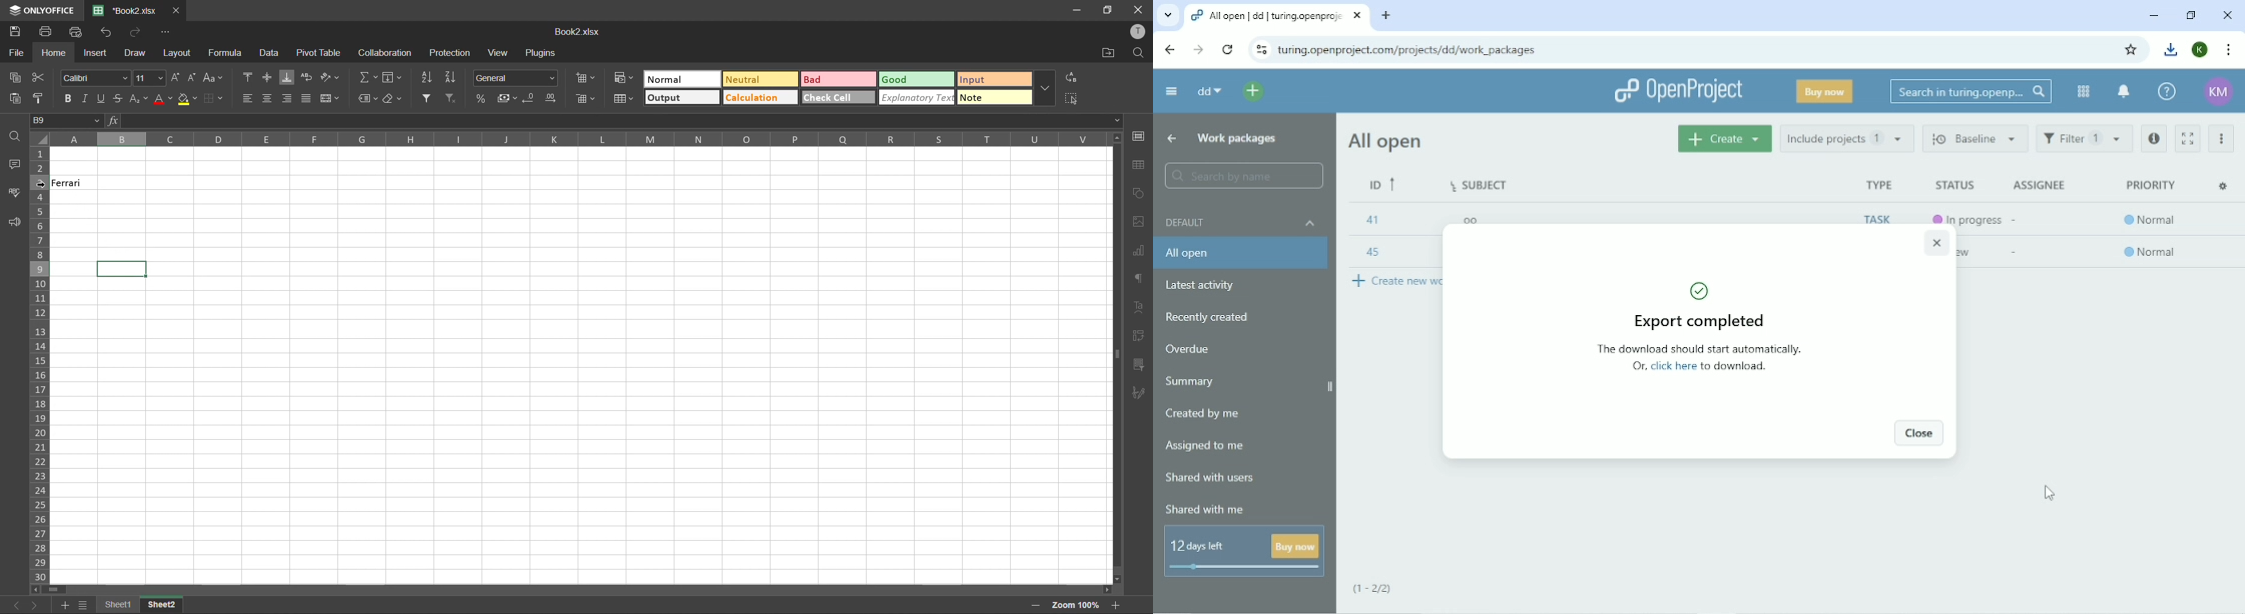 This screenshot has height=616, width=2268. Describe the element at coordinates (1142, 280) in the screenshot. I see `paragraph` at that location.